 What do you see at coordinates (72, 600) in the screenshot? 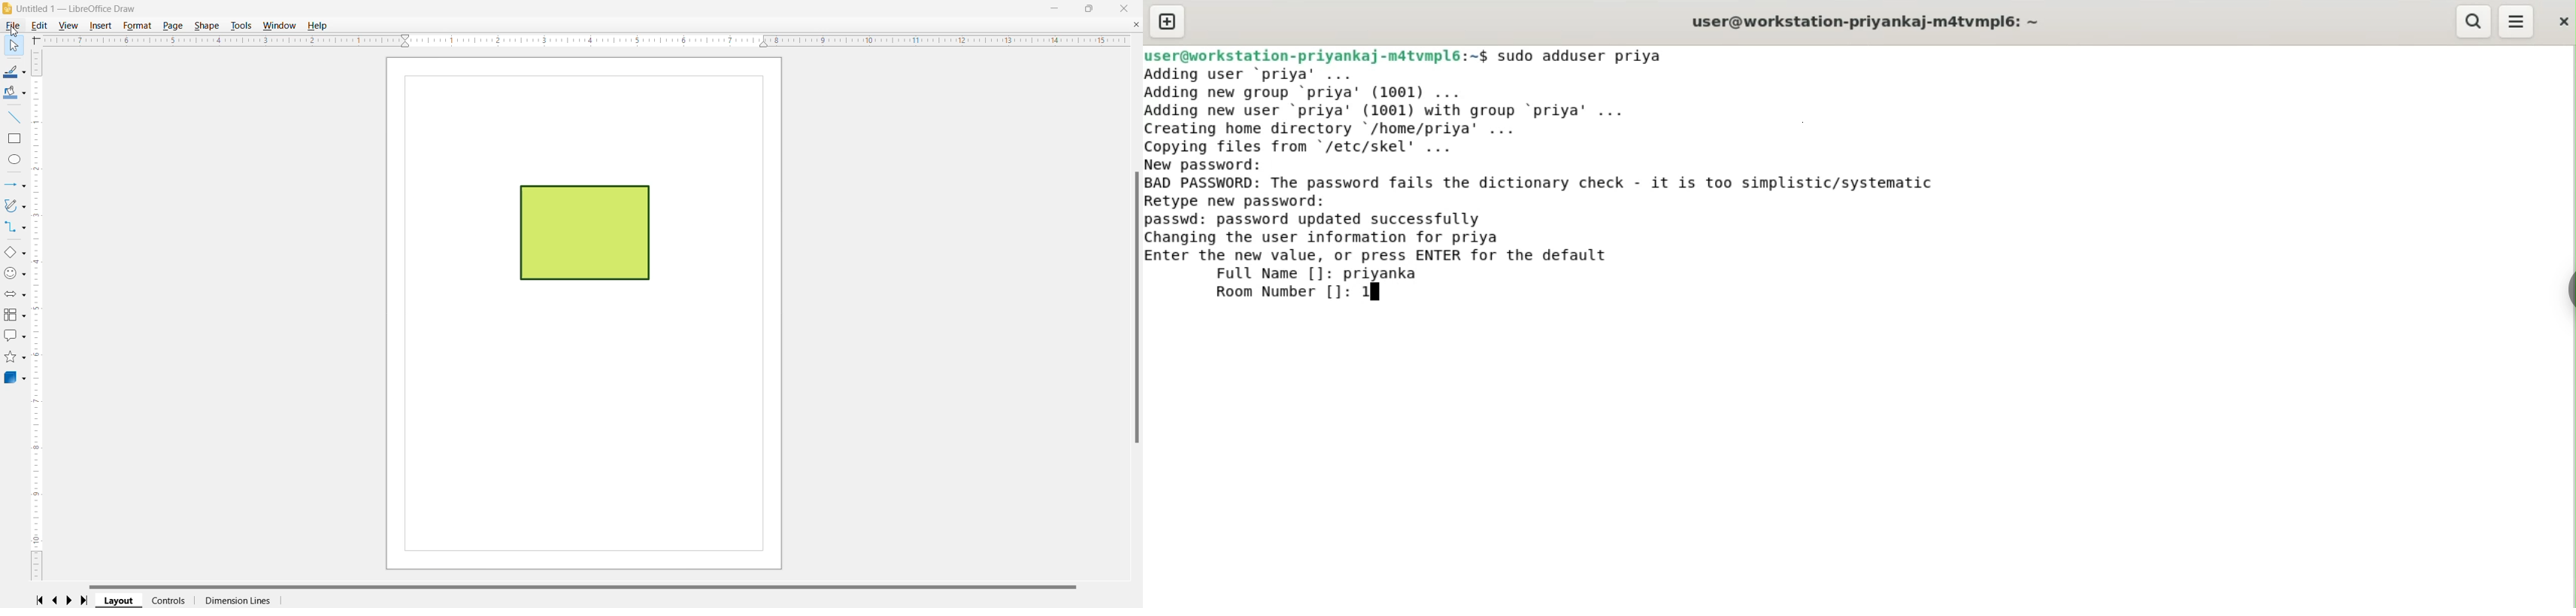
I see `Scroll to next page` at bounding box center [72, 600].